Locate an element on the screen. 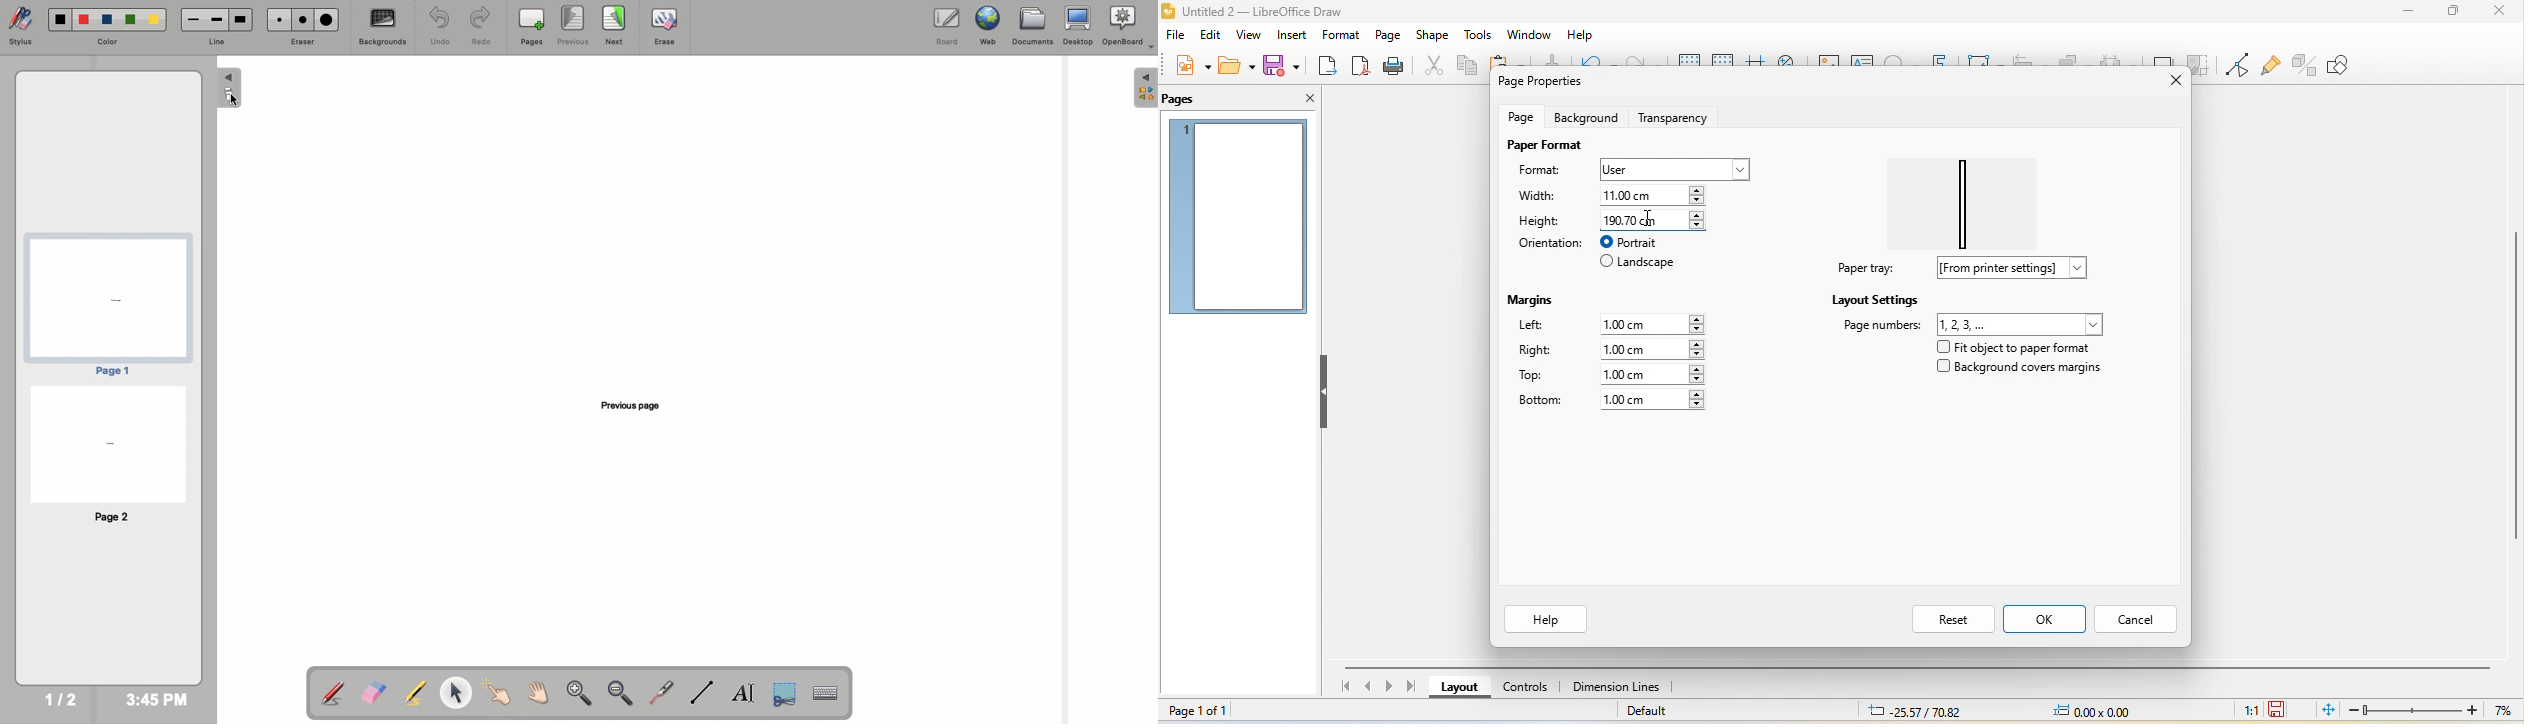 The width and height of the screenshot is (2548, 728). page number is located at coordinates (1974, 323).